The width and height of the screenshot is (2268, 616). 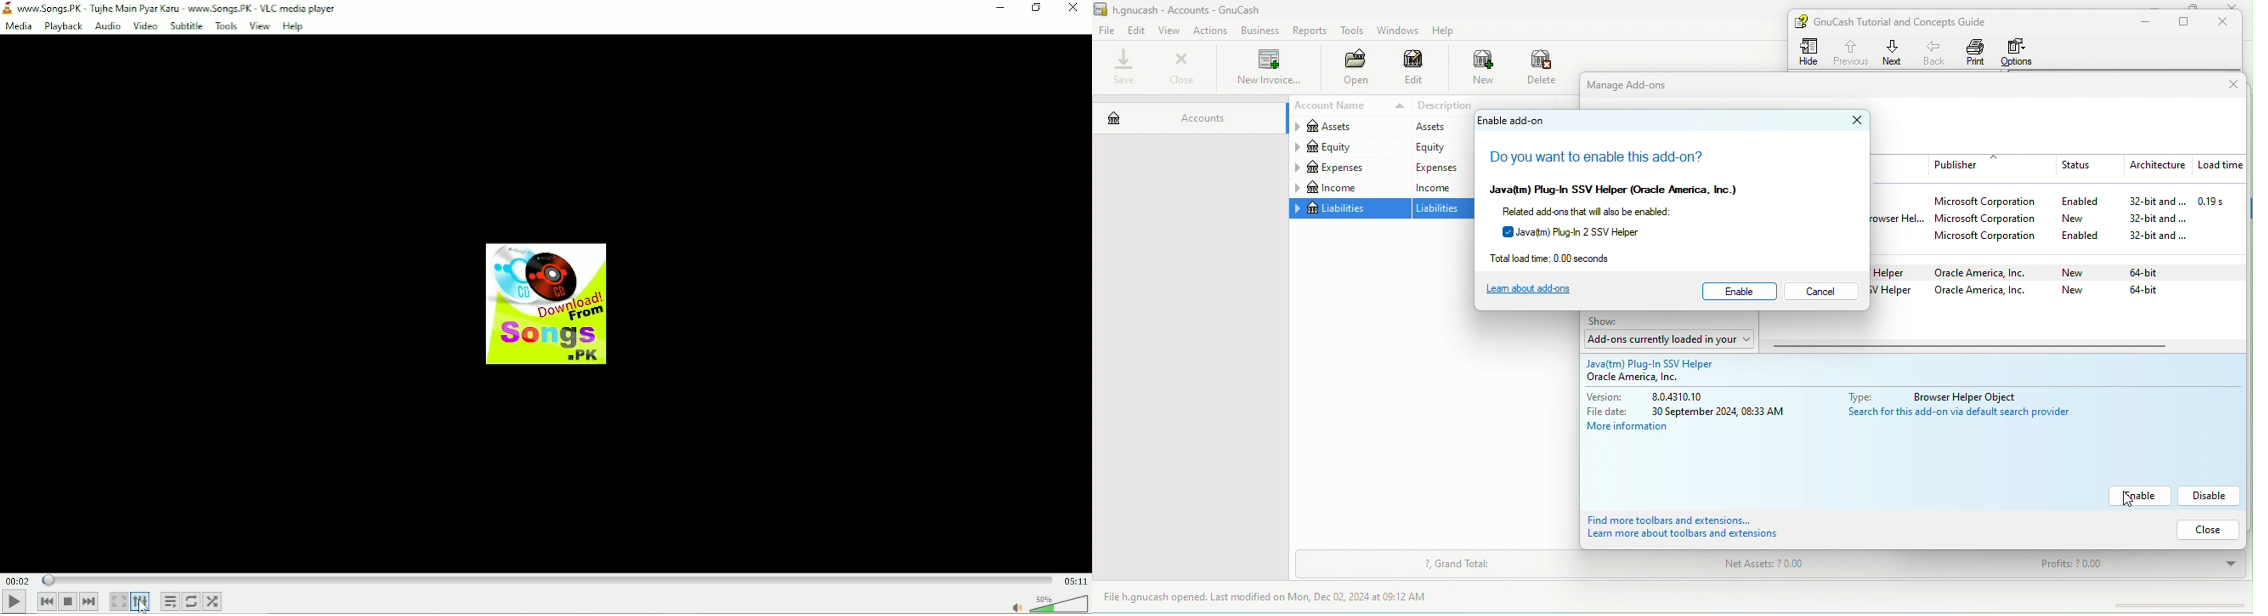 What do you see at coordinates (1990, 203) in the screenshot?
I see `microsoft corporation` at bounding box center [1990, 203].